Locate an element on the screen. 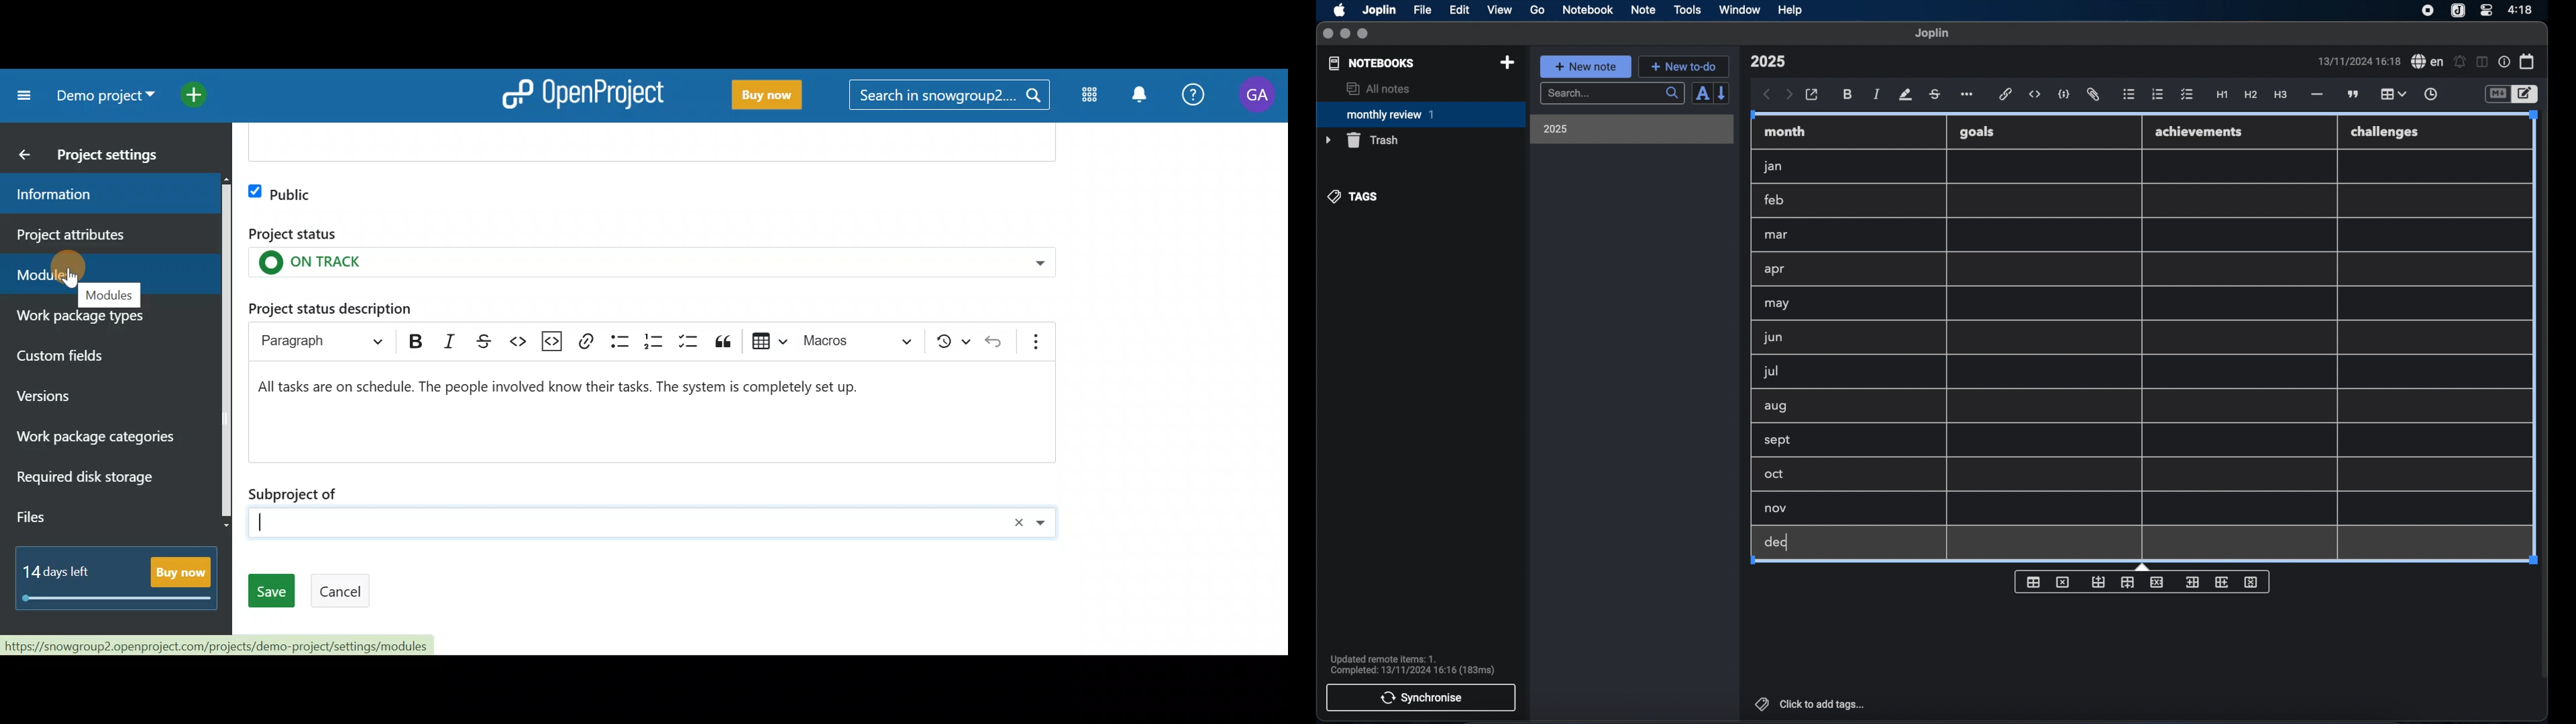  close is located at coordinates (1328, 34).